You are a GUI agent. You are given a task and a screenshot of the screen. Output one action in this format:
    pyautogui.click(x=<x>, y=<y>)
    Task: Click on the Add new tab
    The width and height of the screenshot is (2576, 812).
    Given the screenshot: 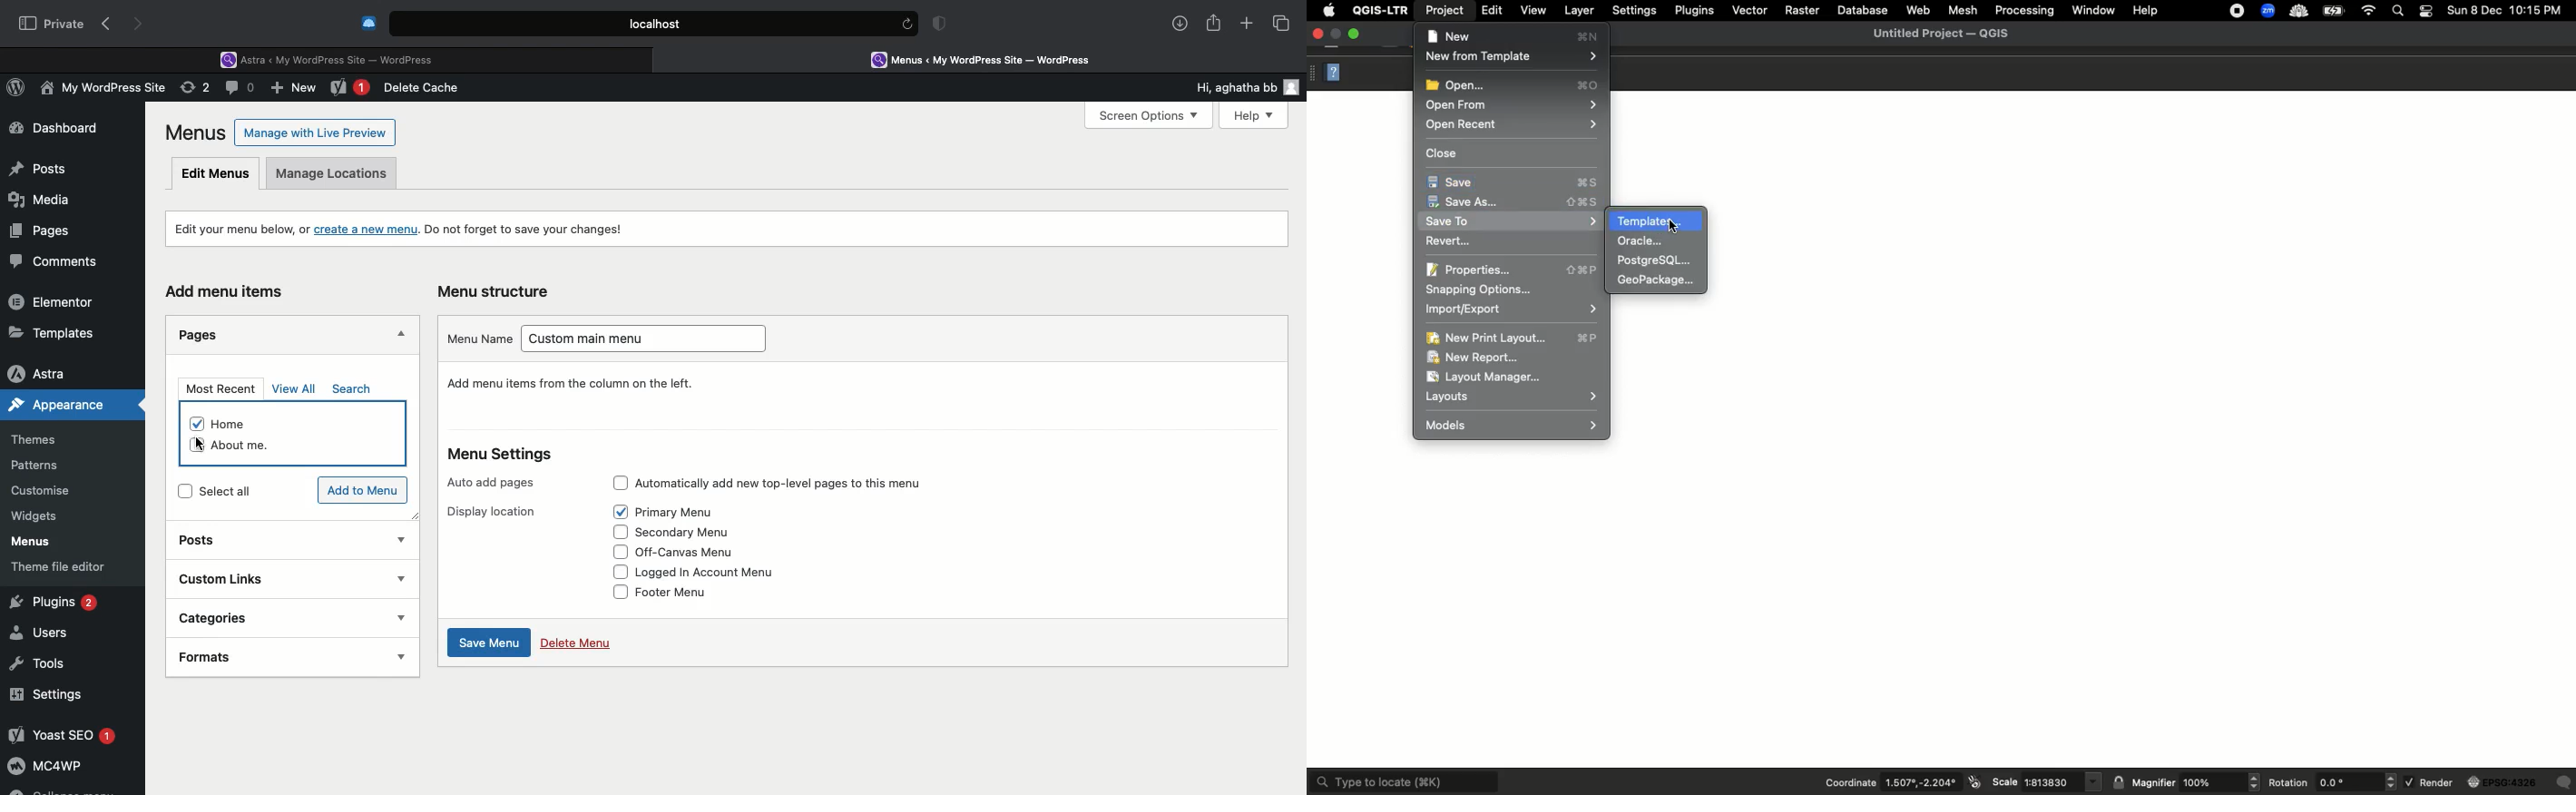 What is the action you would take?
    pyautogui.click(x=1247, y=26)
    